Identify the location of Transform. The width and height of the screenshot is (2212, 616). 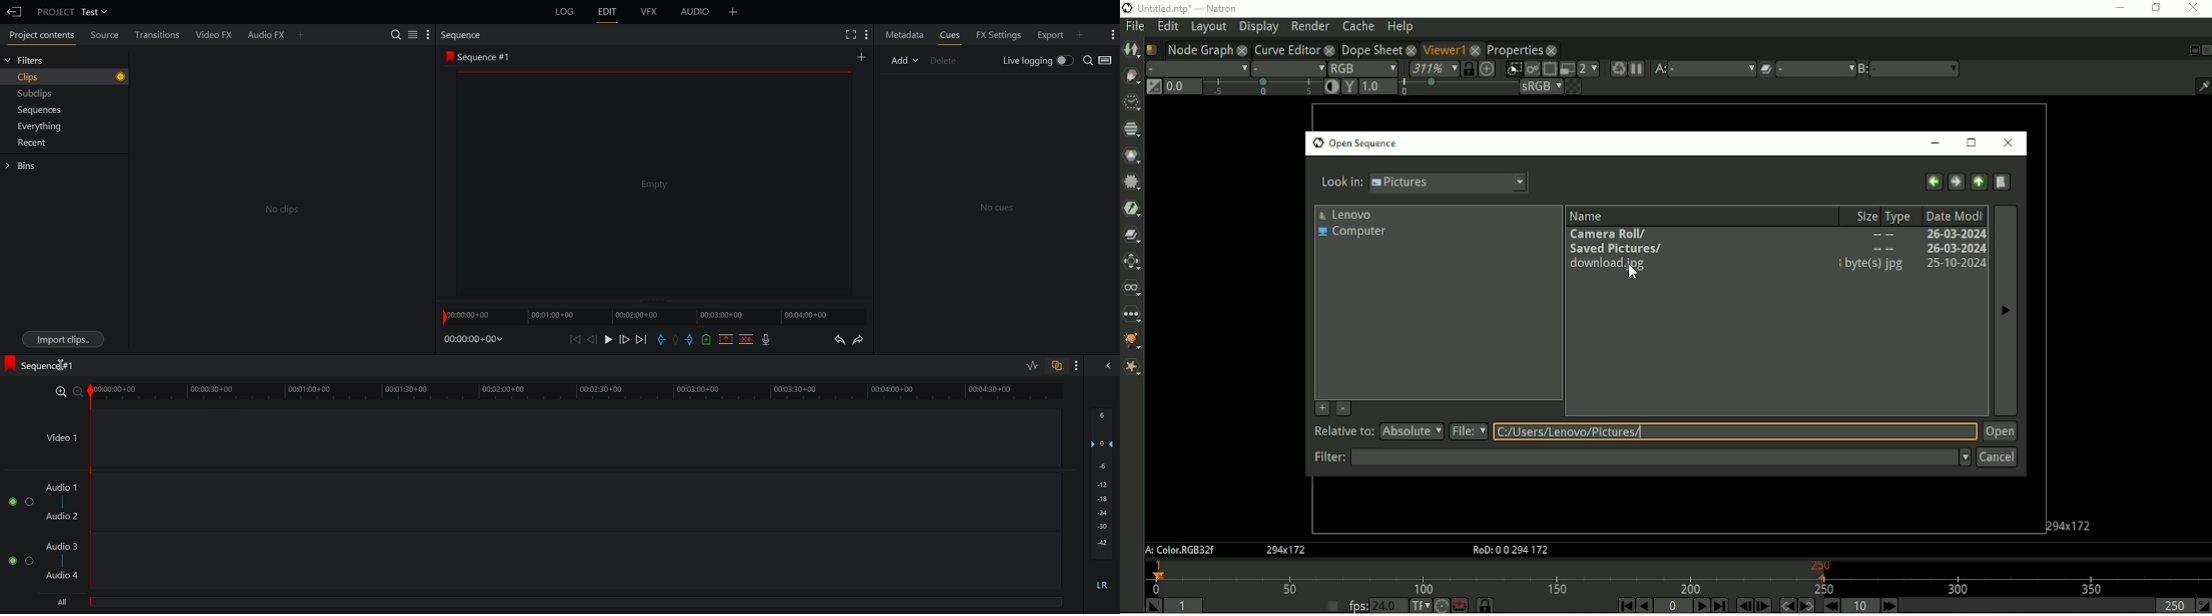
(1132, 260).